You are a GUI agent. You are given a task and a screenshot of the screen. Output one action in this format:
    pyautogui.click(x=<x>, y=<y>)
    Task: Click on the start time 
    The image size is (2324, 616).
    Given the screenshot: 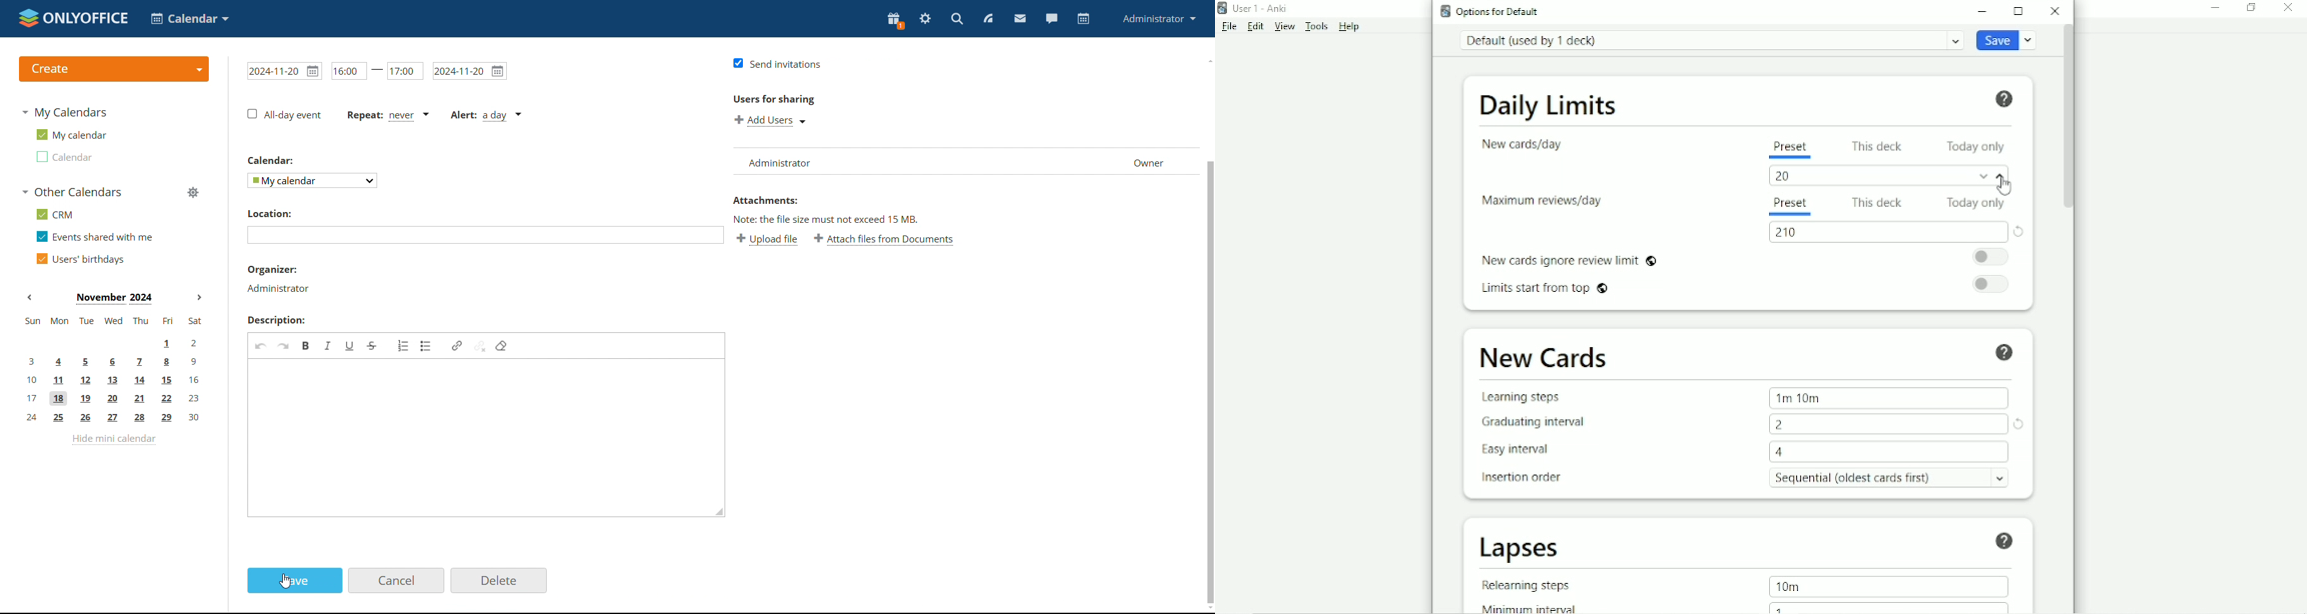 What is the action you would take?
    pyautogui.click(x=358, y=72)
    